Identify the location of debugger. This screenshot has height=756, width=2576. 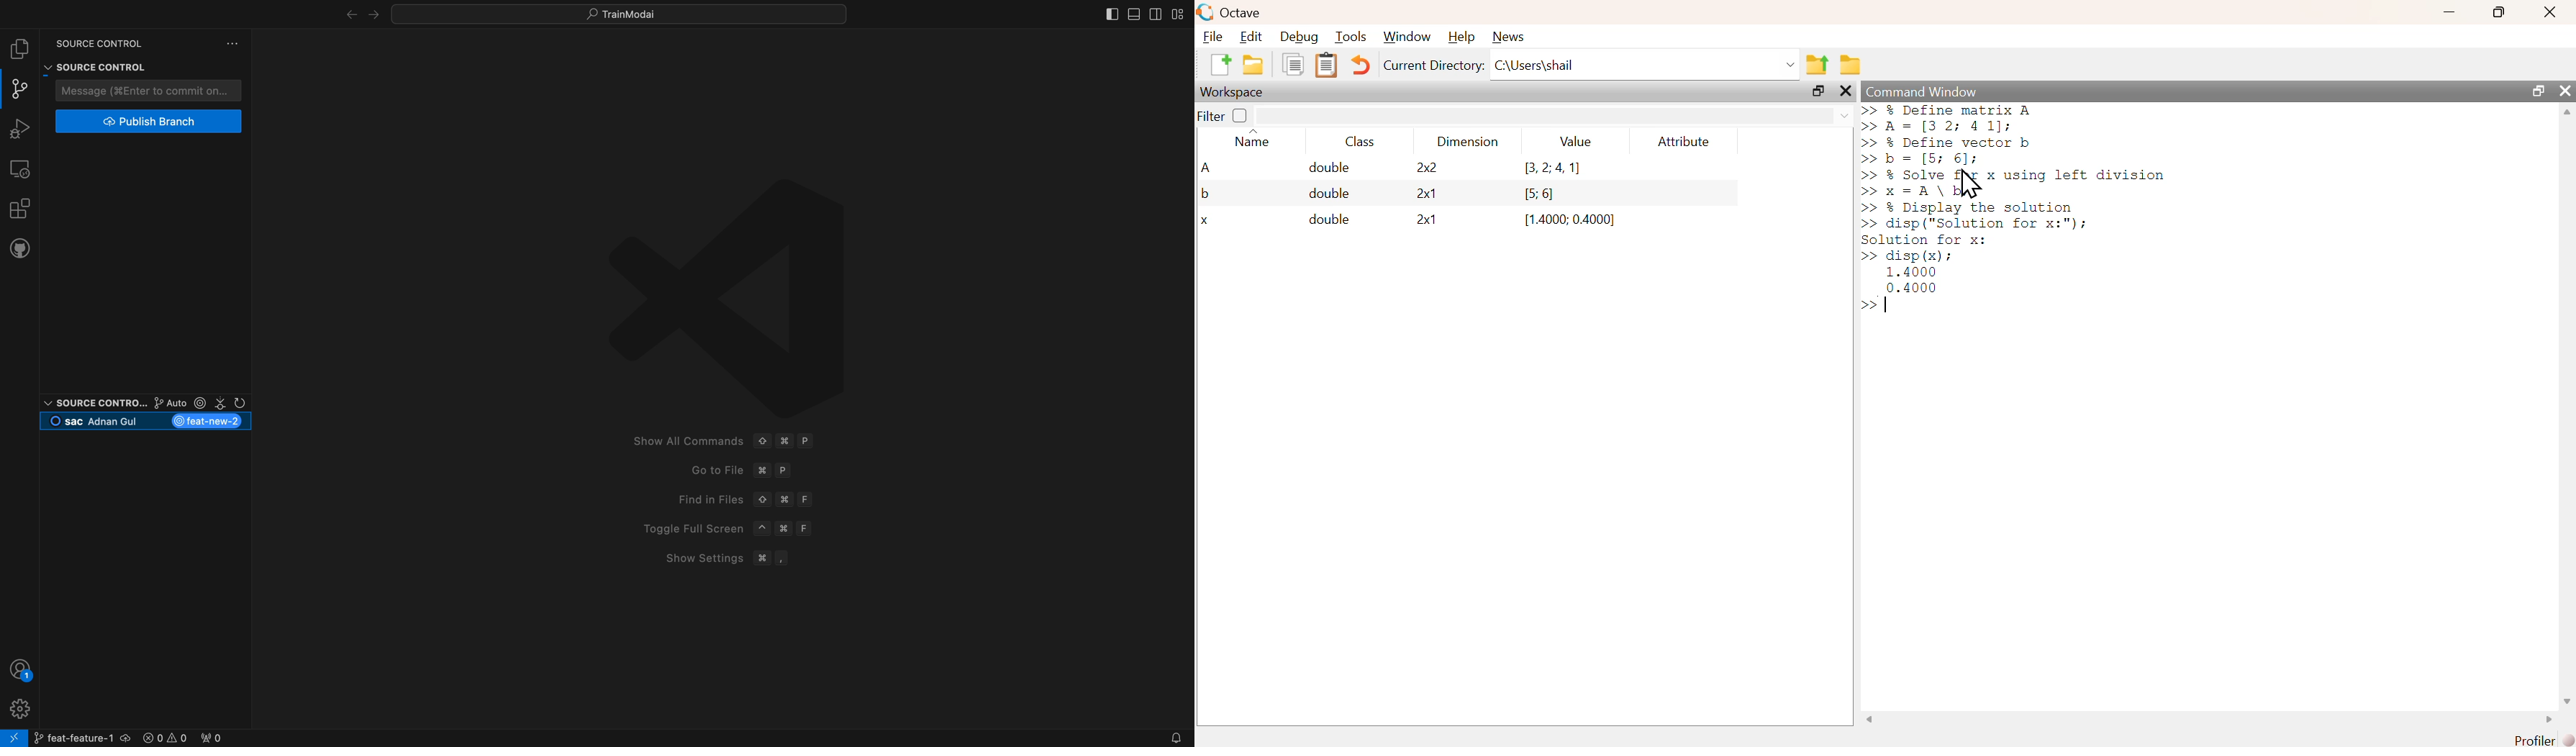
(19, 127).